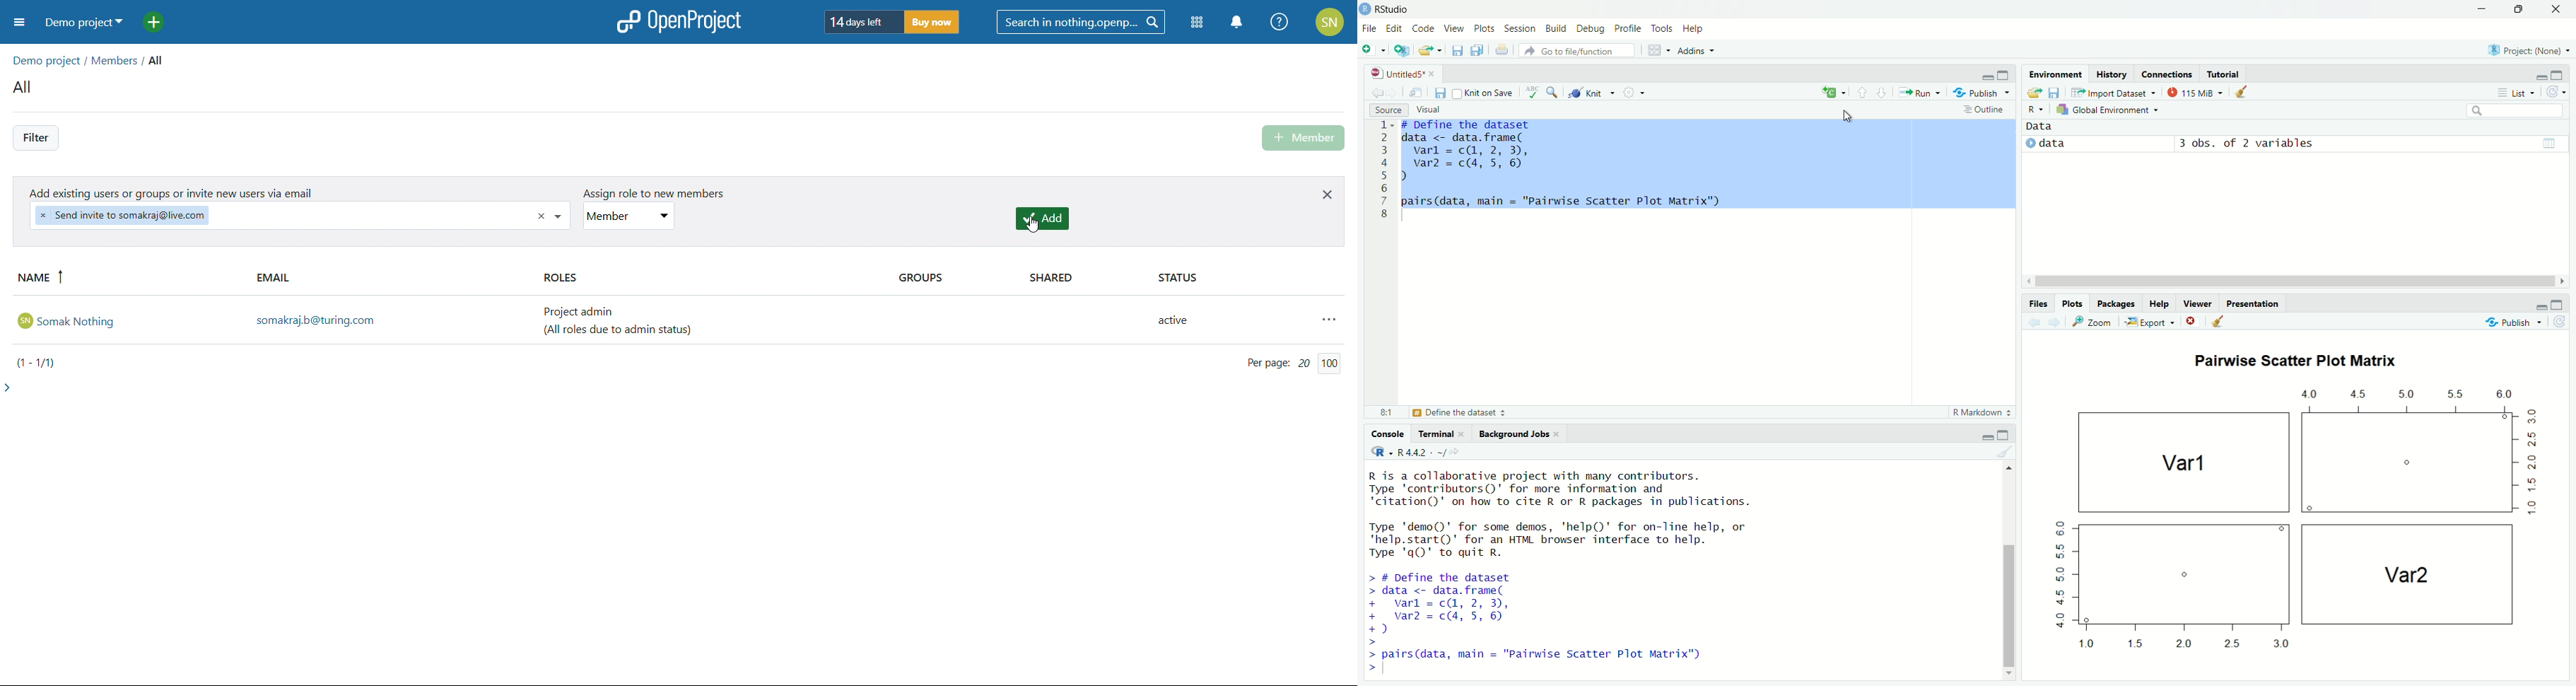  I want to click on C, so click(1832, 93).